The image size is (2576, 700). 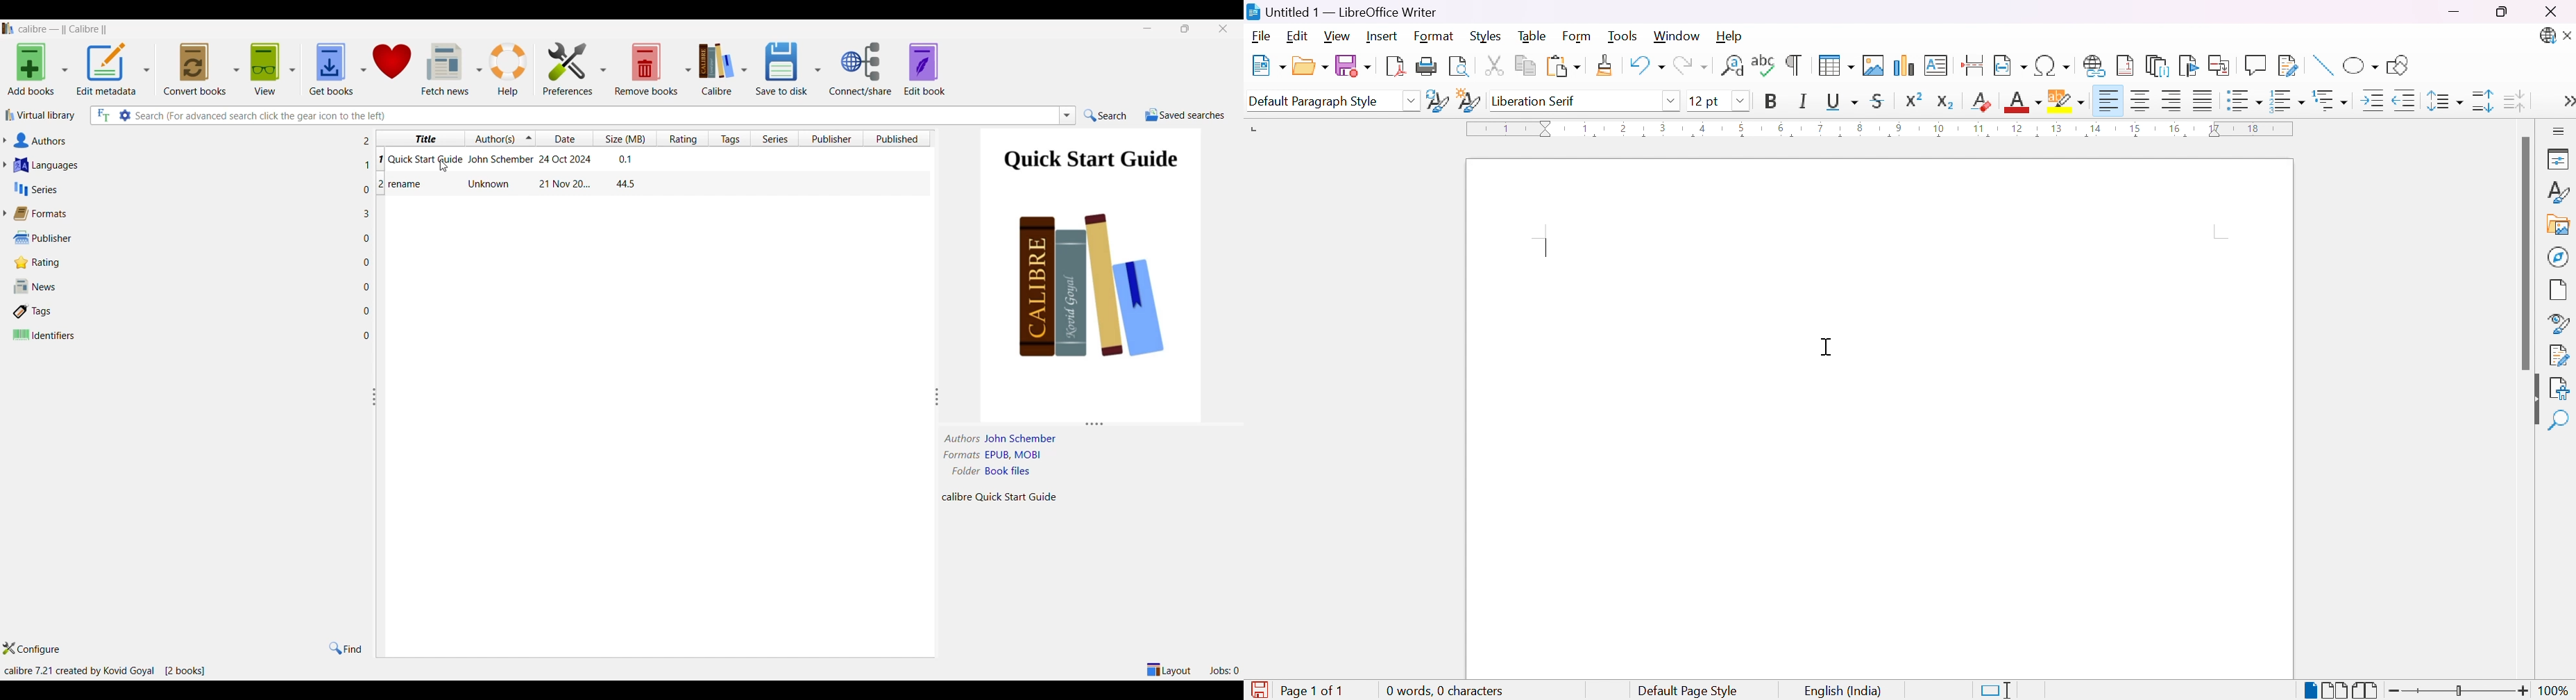 What do you see at coordinates (2395, 691) in the screenshot?
I see `Zoom out` at bounding box center [2395, 691].